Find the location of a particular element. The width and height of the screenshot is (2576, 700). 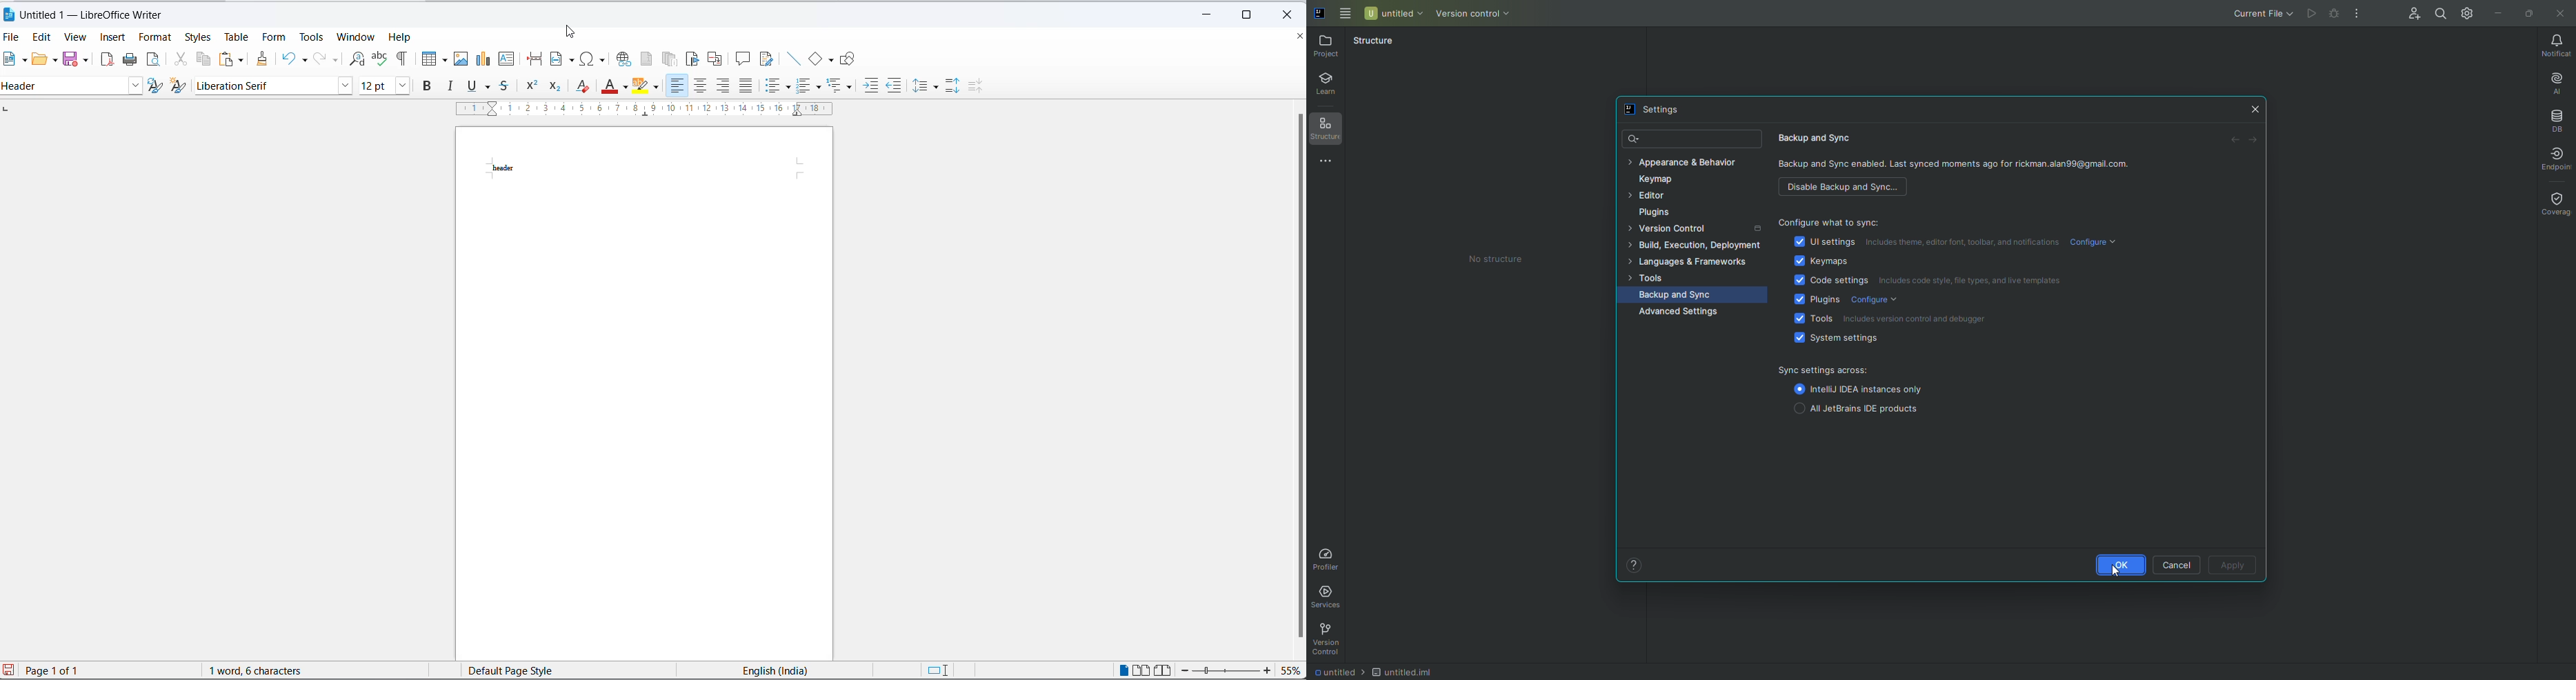

format is located at coordinates (153, 37).